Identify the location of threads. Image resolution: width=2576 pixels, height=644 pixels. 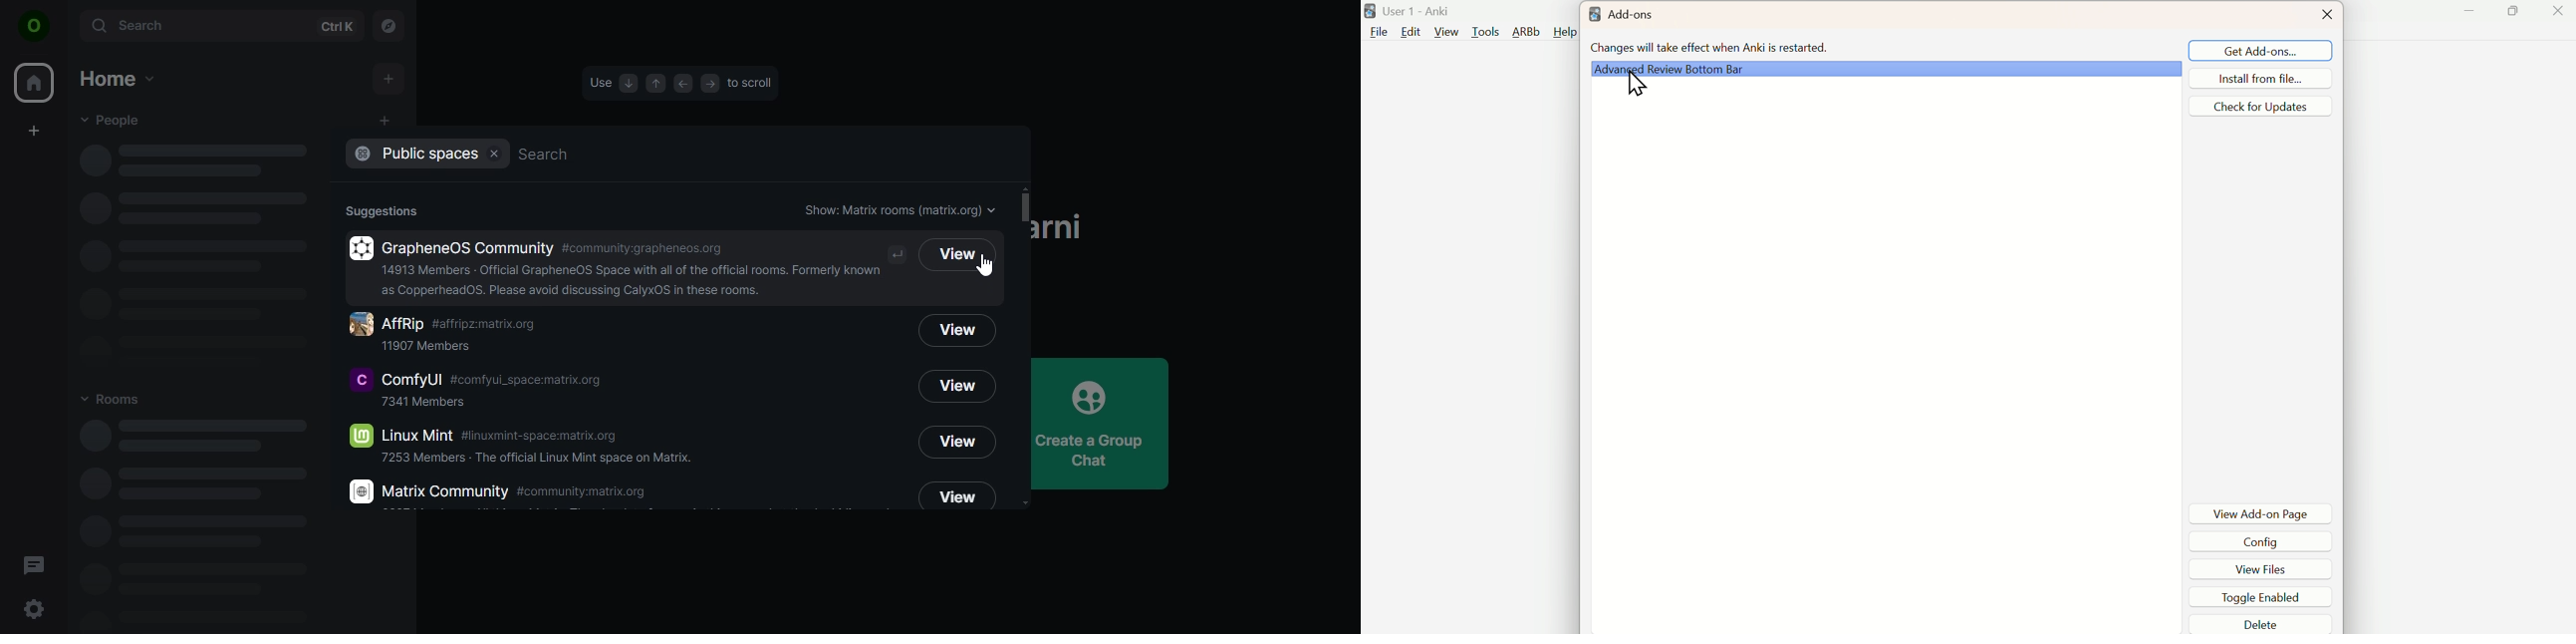
(35, 564).